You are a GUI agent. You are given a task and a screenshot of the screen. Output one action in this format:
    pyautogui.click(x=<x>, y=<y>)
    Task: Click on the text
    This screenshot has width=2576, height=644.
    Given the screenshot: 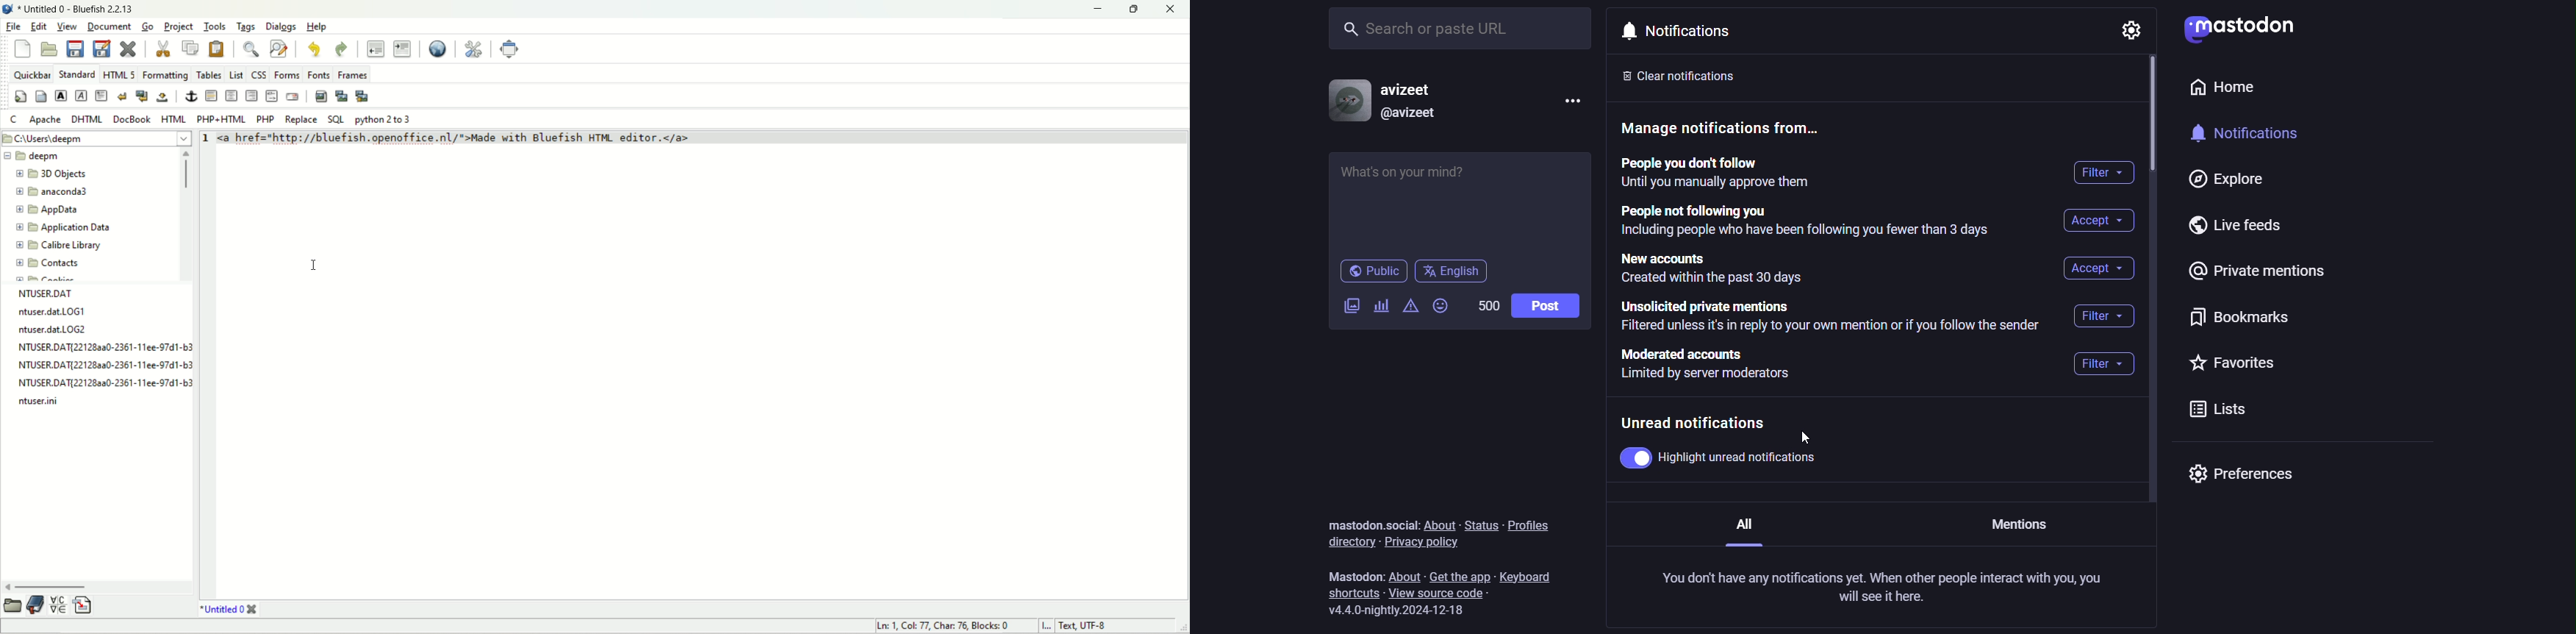 What is the action you would take?
    pyautogui.click(x=1357, y=574)
    